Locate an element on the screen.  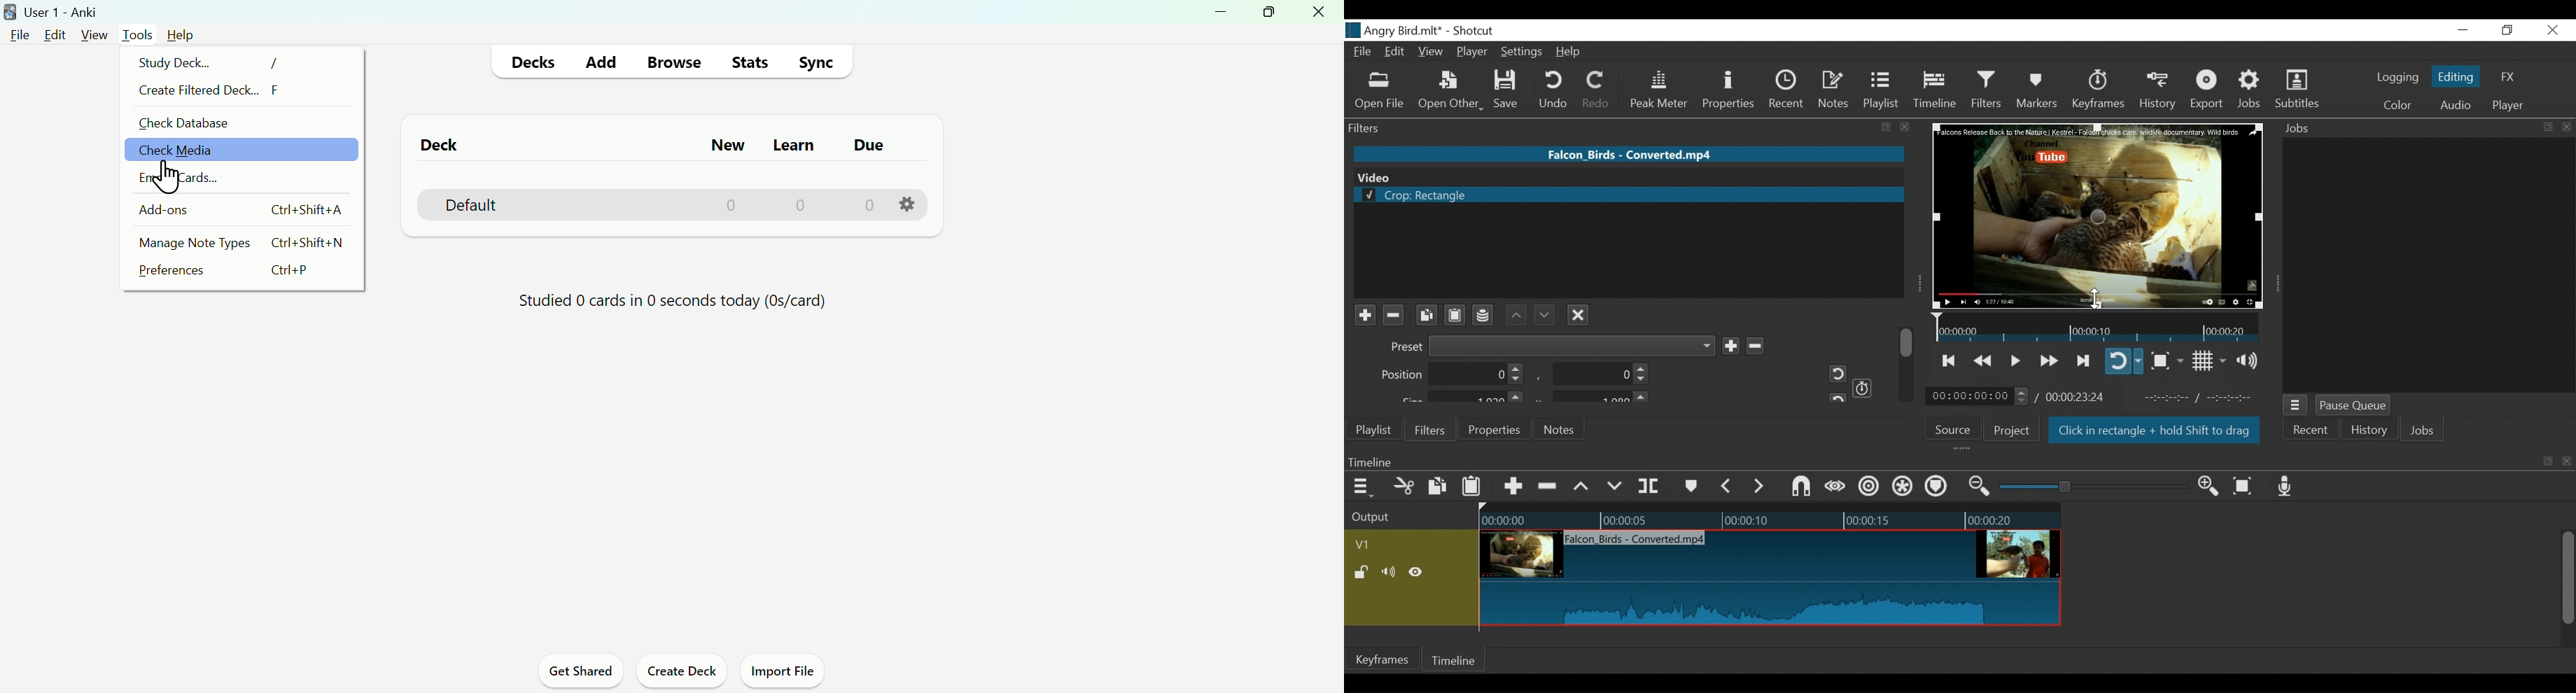
Cut is located at coordinates (1404, 487).